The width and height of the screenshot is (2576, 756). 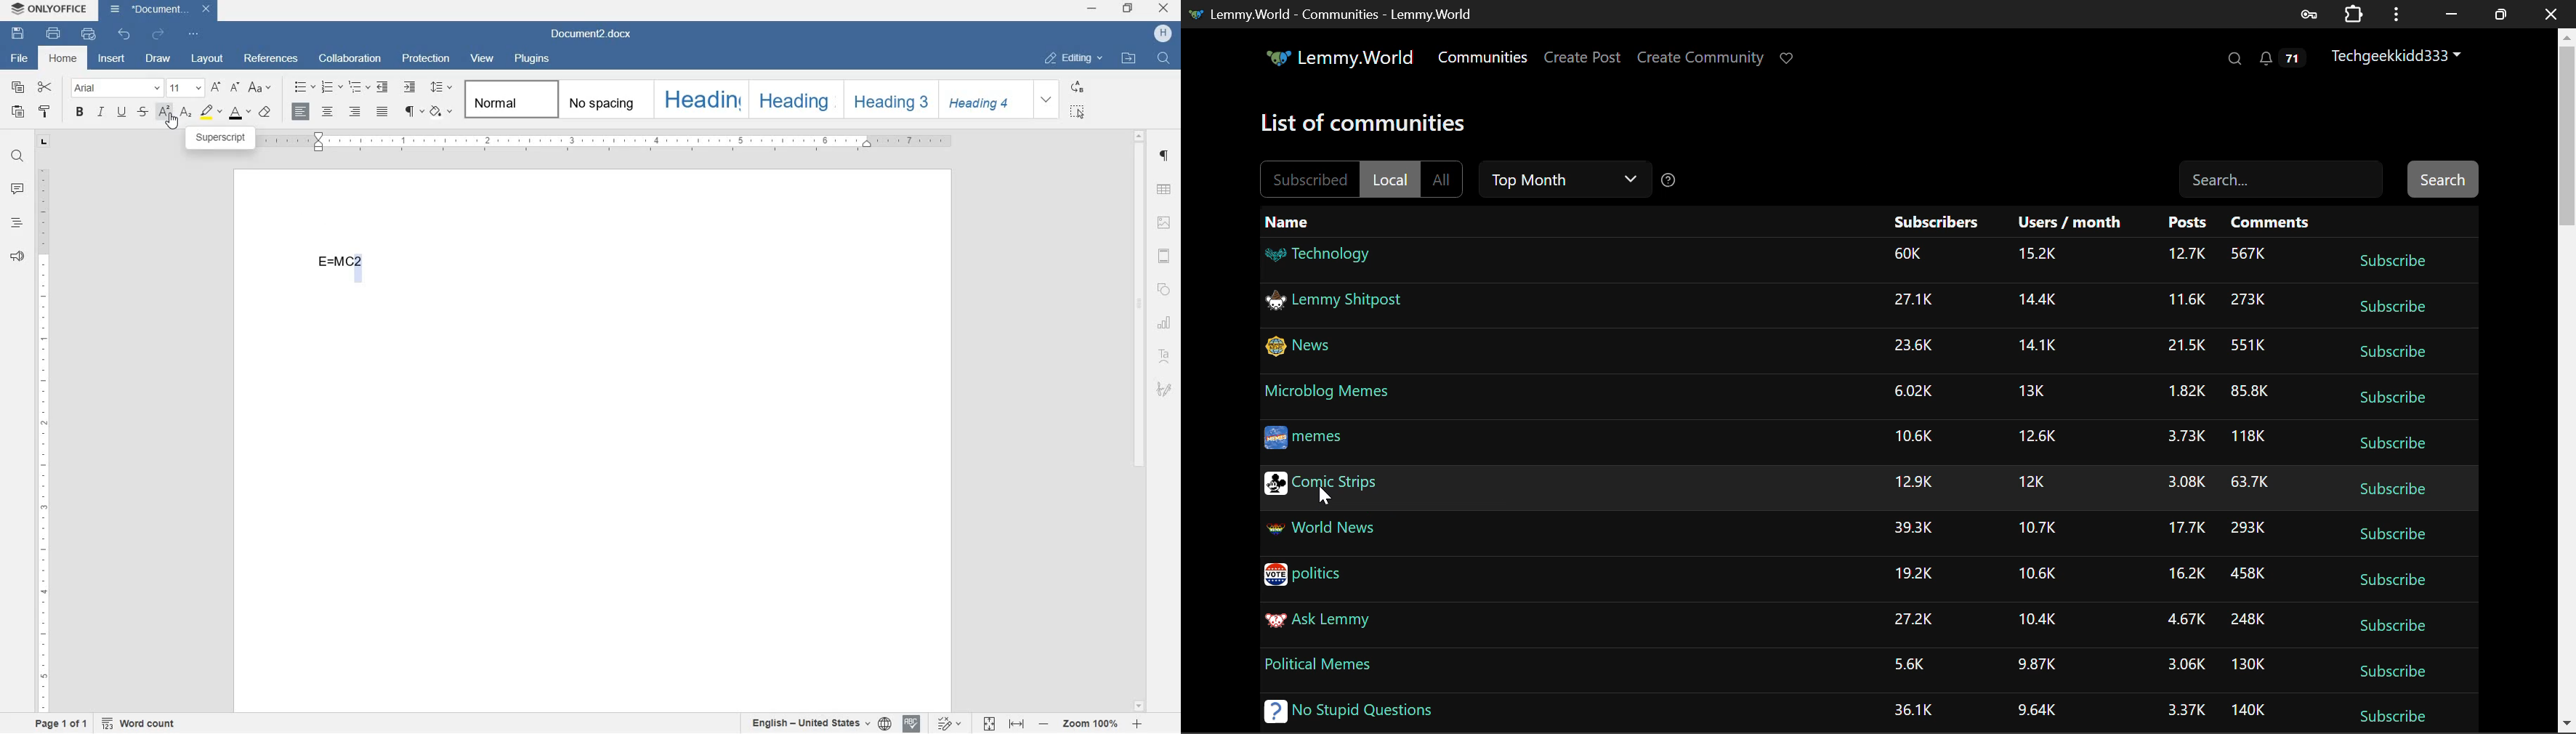 I want to click on Subscribe, so click(x=2390, y=535).